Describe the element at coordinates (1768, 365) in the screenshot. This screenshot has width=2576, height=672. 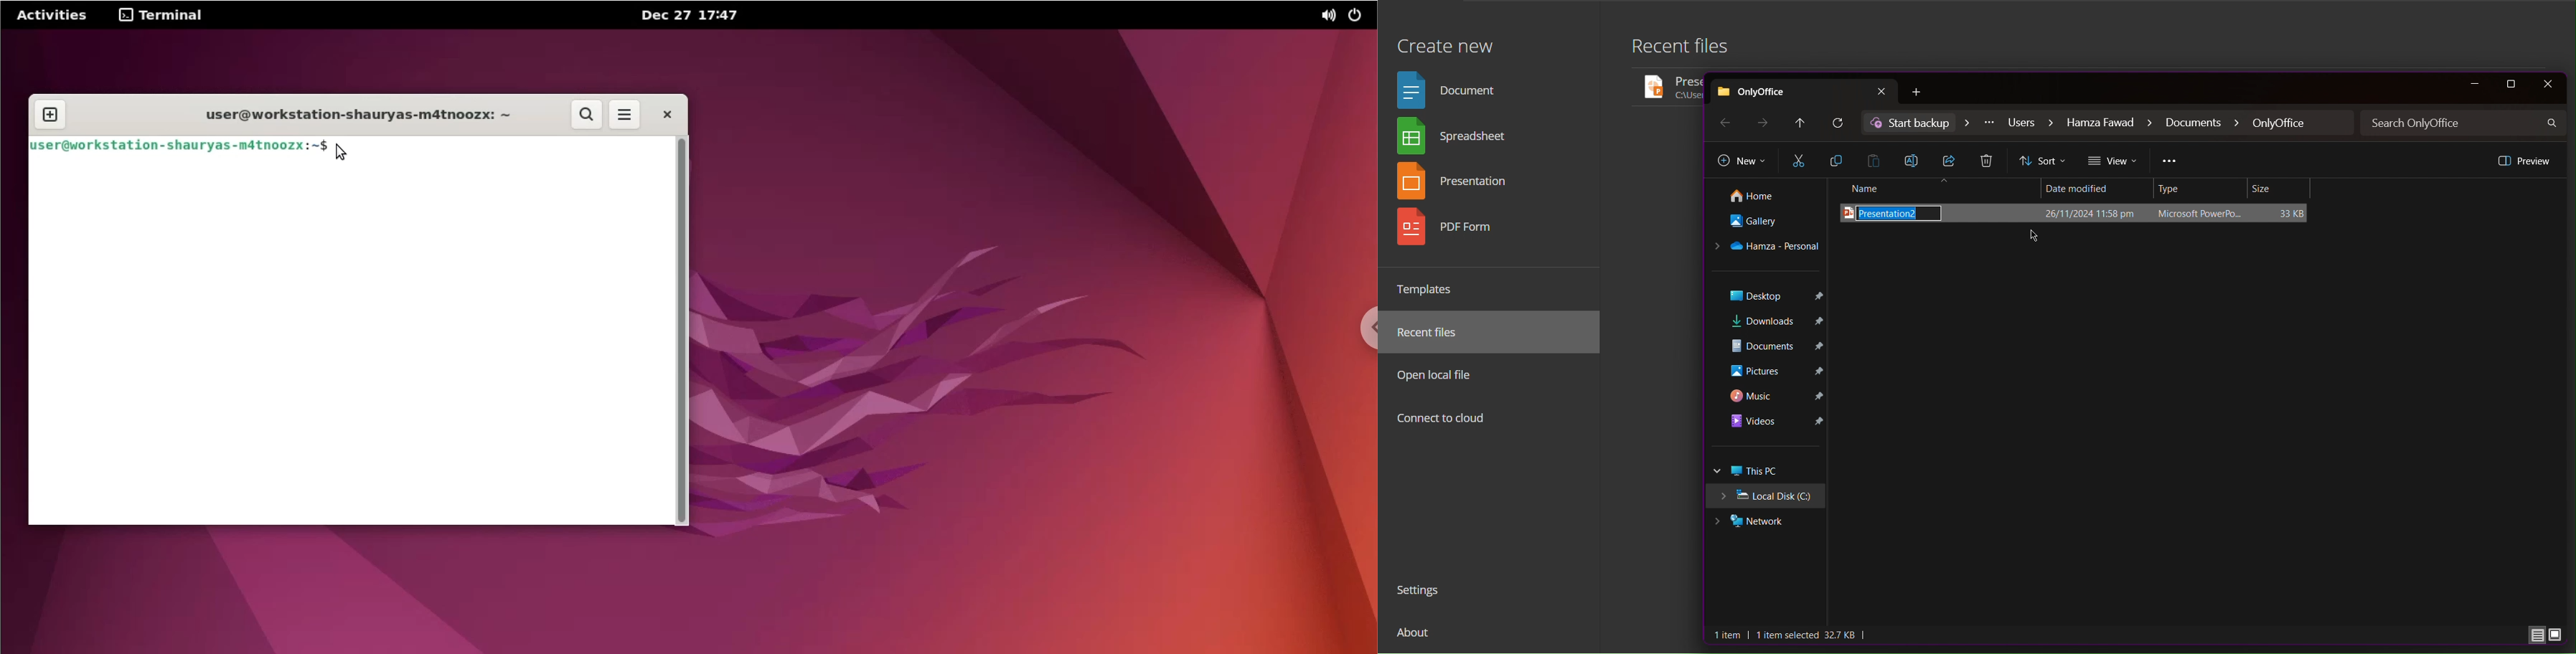
I see `Folders` at that location.